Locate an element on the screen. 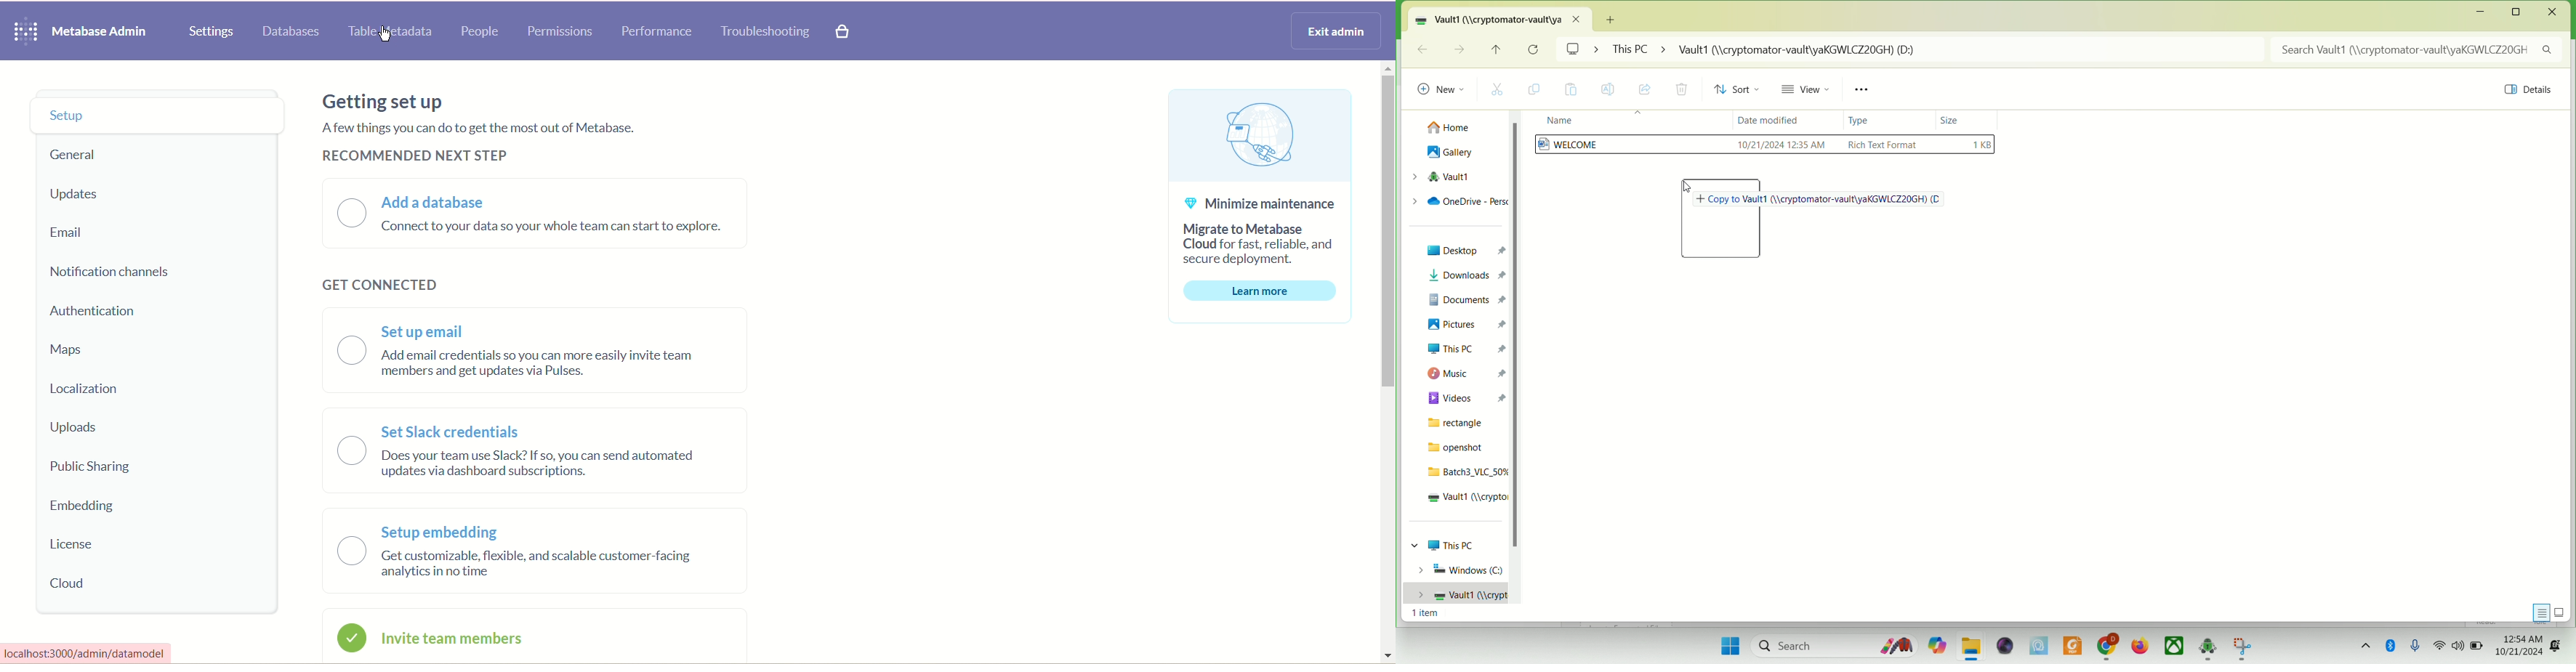  display information is located at coordinates (2539, 611).